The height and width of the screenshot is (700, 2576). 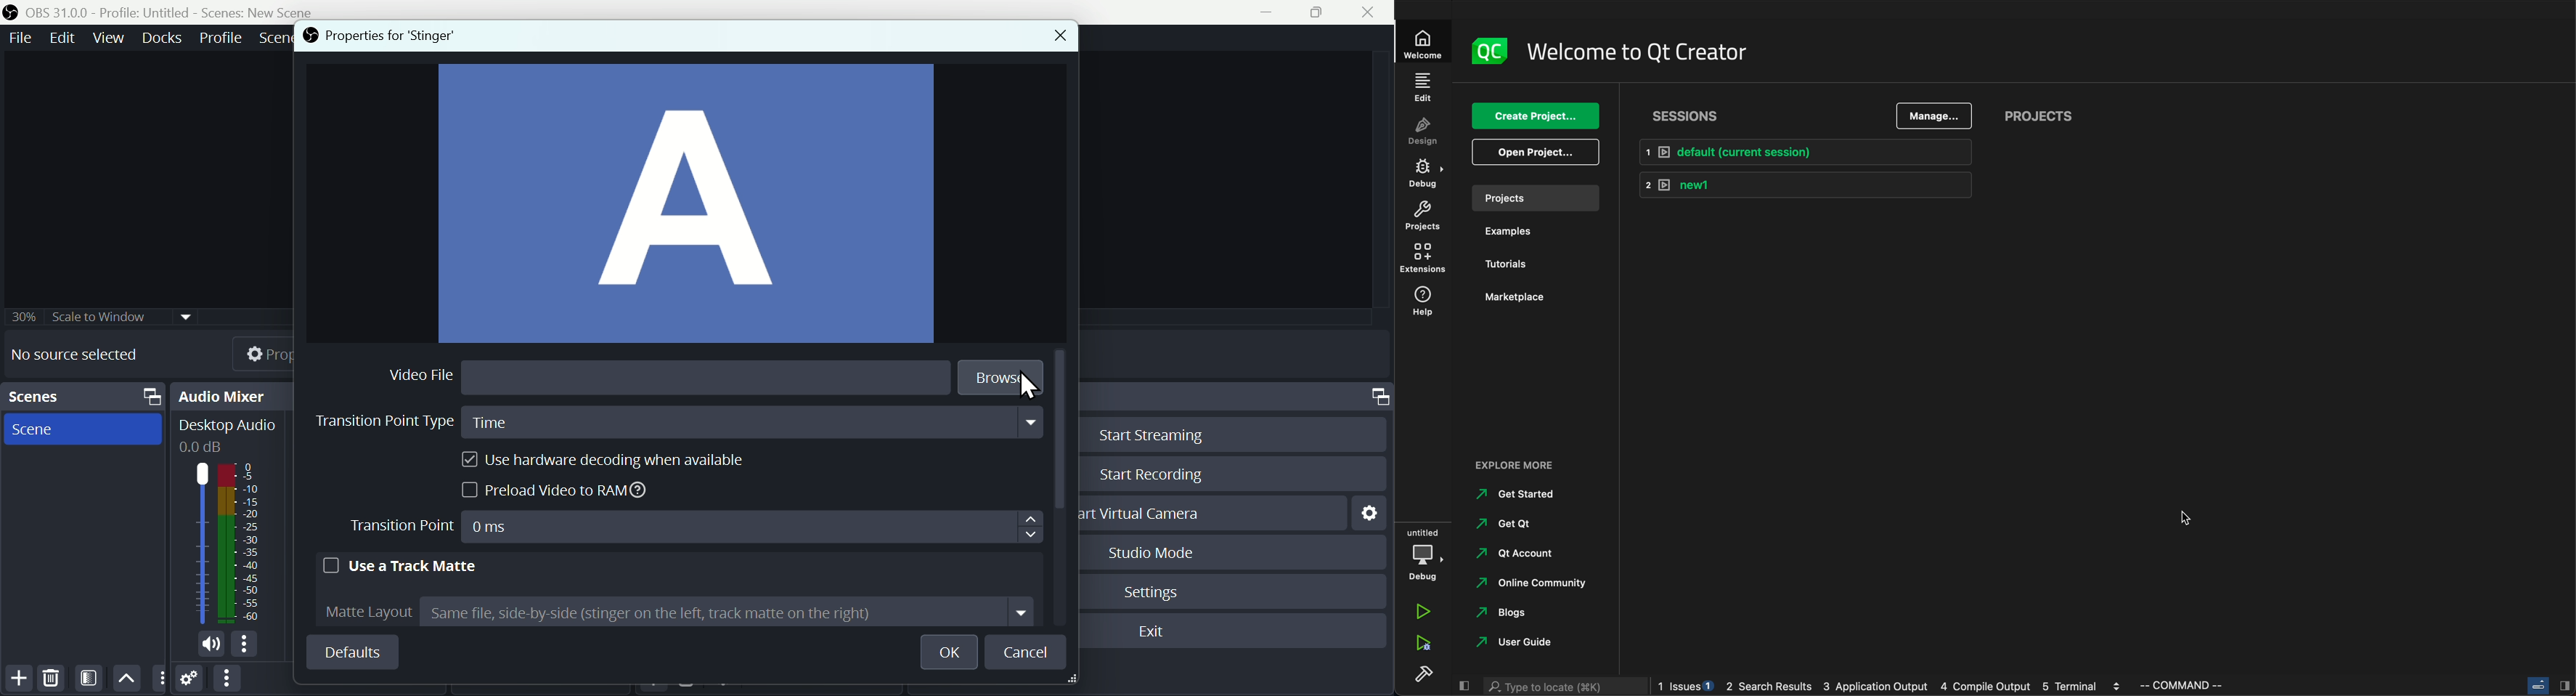 What do you see at coordinates (17, 37) in the screenshot?
I see `` at bounding box center [17, 37].